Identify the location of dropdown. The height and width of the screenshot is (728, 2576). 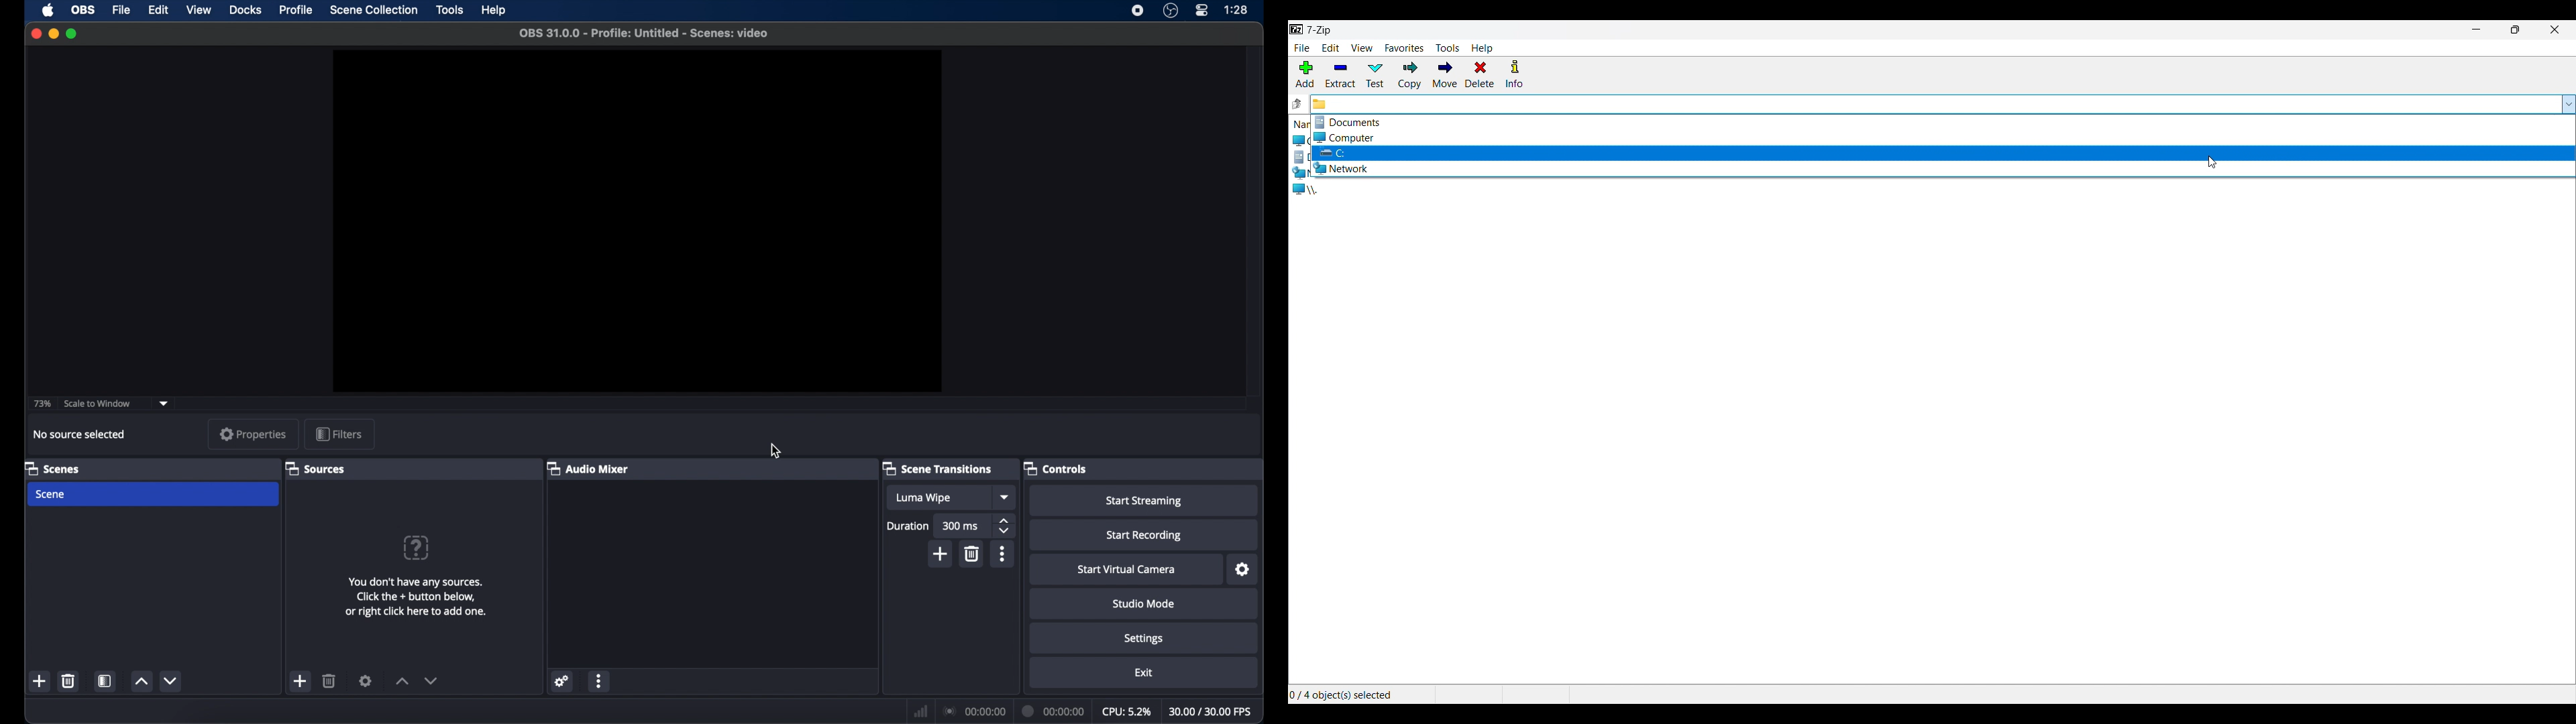
(1004, 497).